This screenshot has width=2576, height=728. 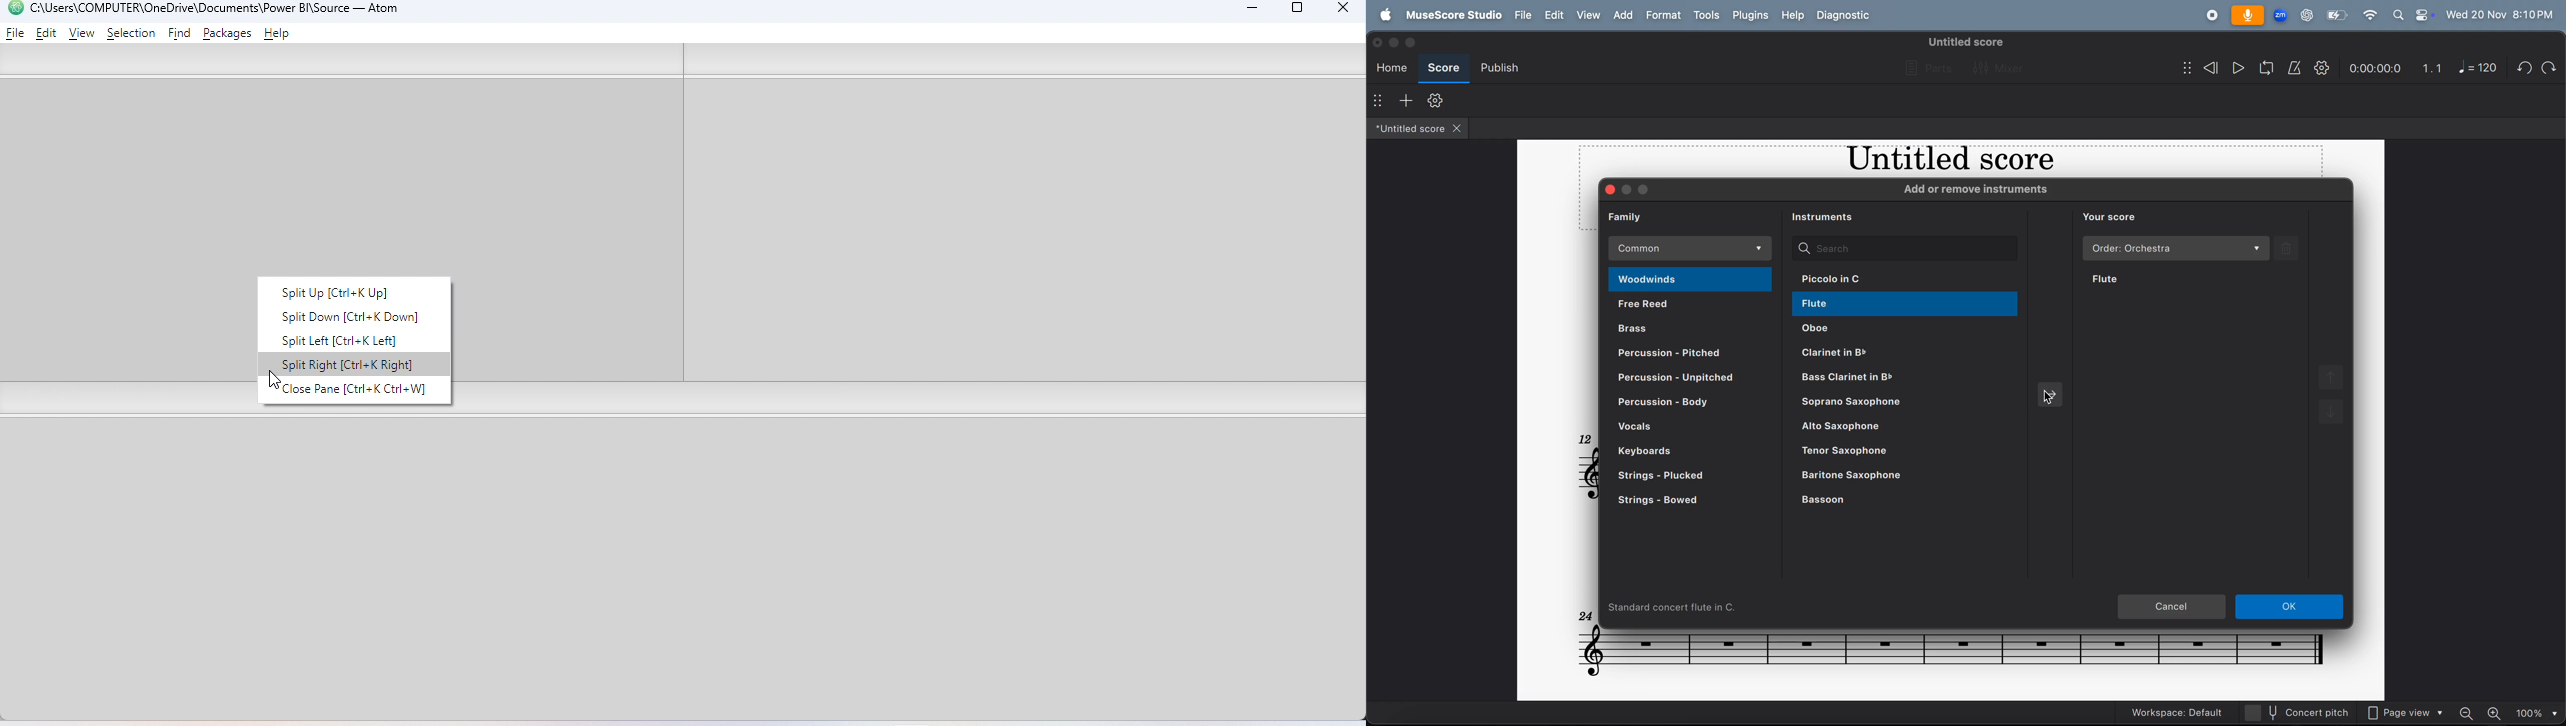 What do you see at coordinates (2465, 714) in the screenshot?
I see `zoom out` at bounding box center [2465, 714].